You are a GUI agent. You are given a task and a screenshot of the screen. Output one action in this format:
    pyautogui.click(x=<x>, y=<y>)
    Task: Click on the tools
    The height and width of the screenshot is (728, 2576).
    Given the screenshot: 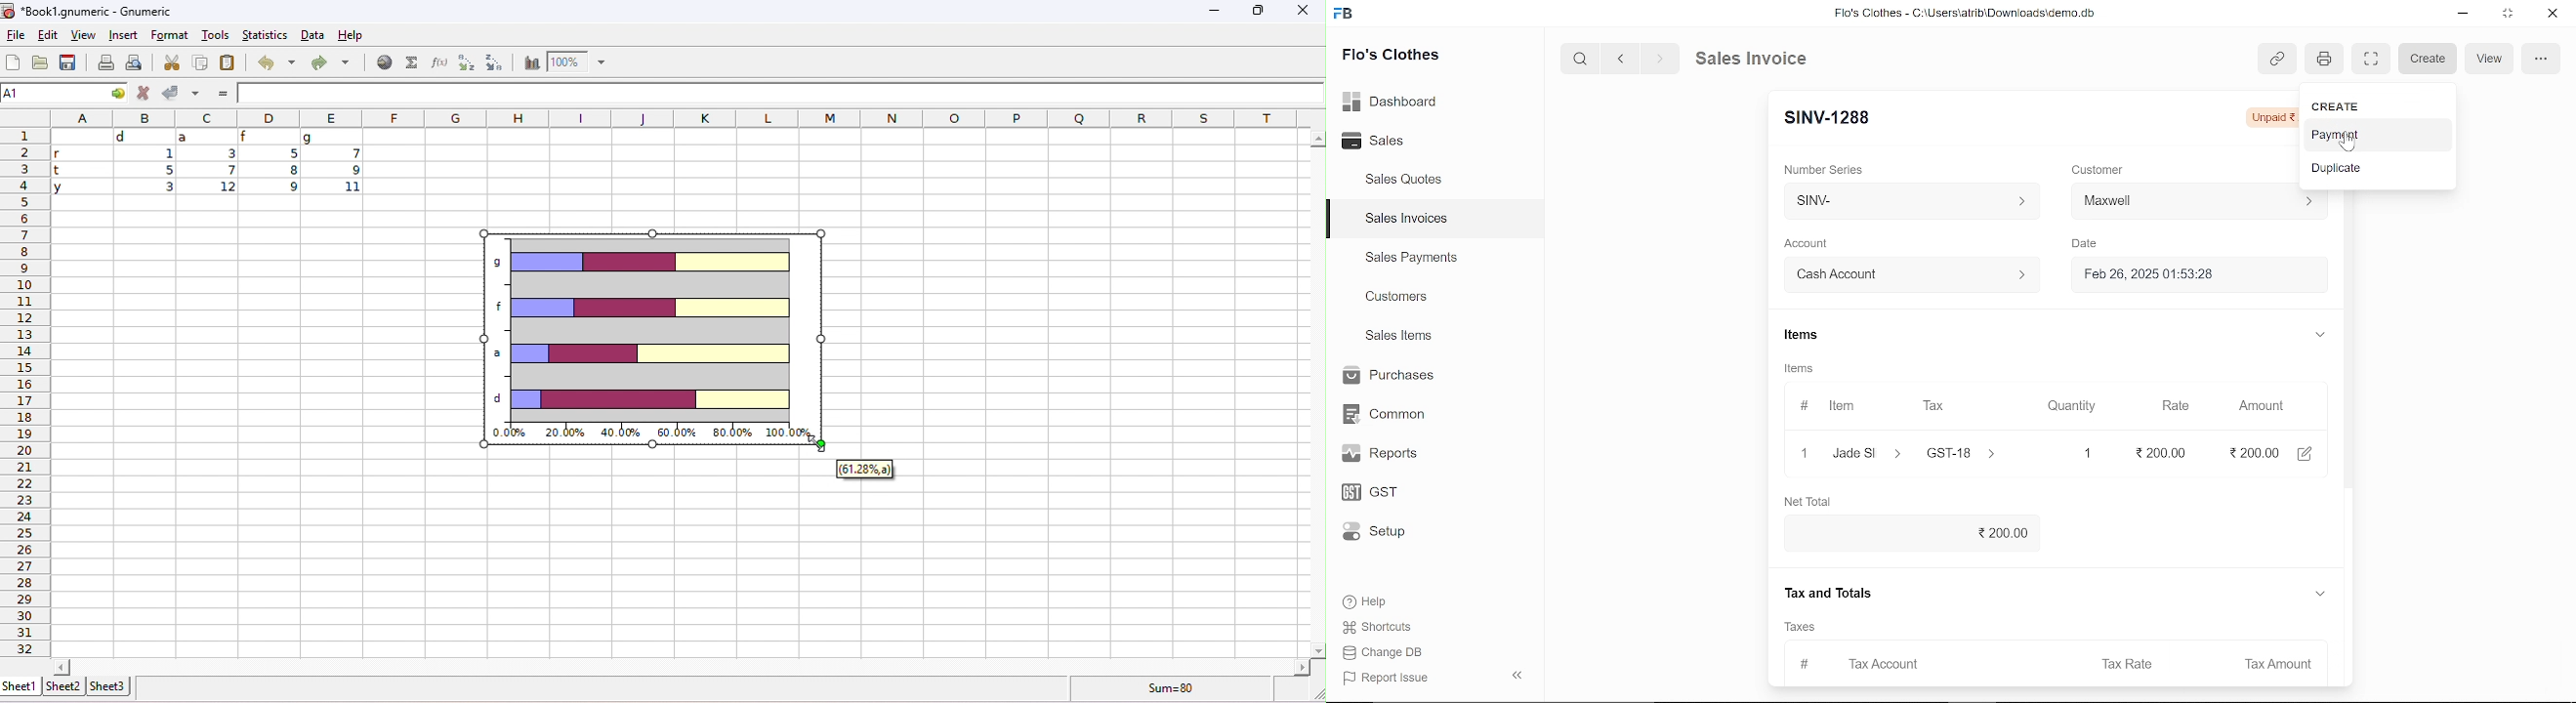 What is the action you would take?
    pyautogui.click(x=215, y=34)
    